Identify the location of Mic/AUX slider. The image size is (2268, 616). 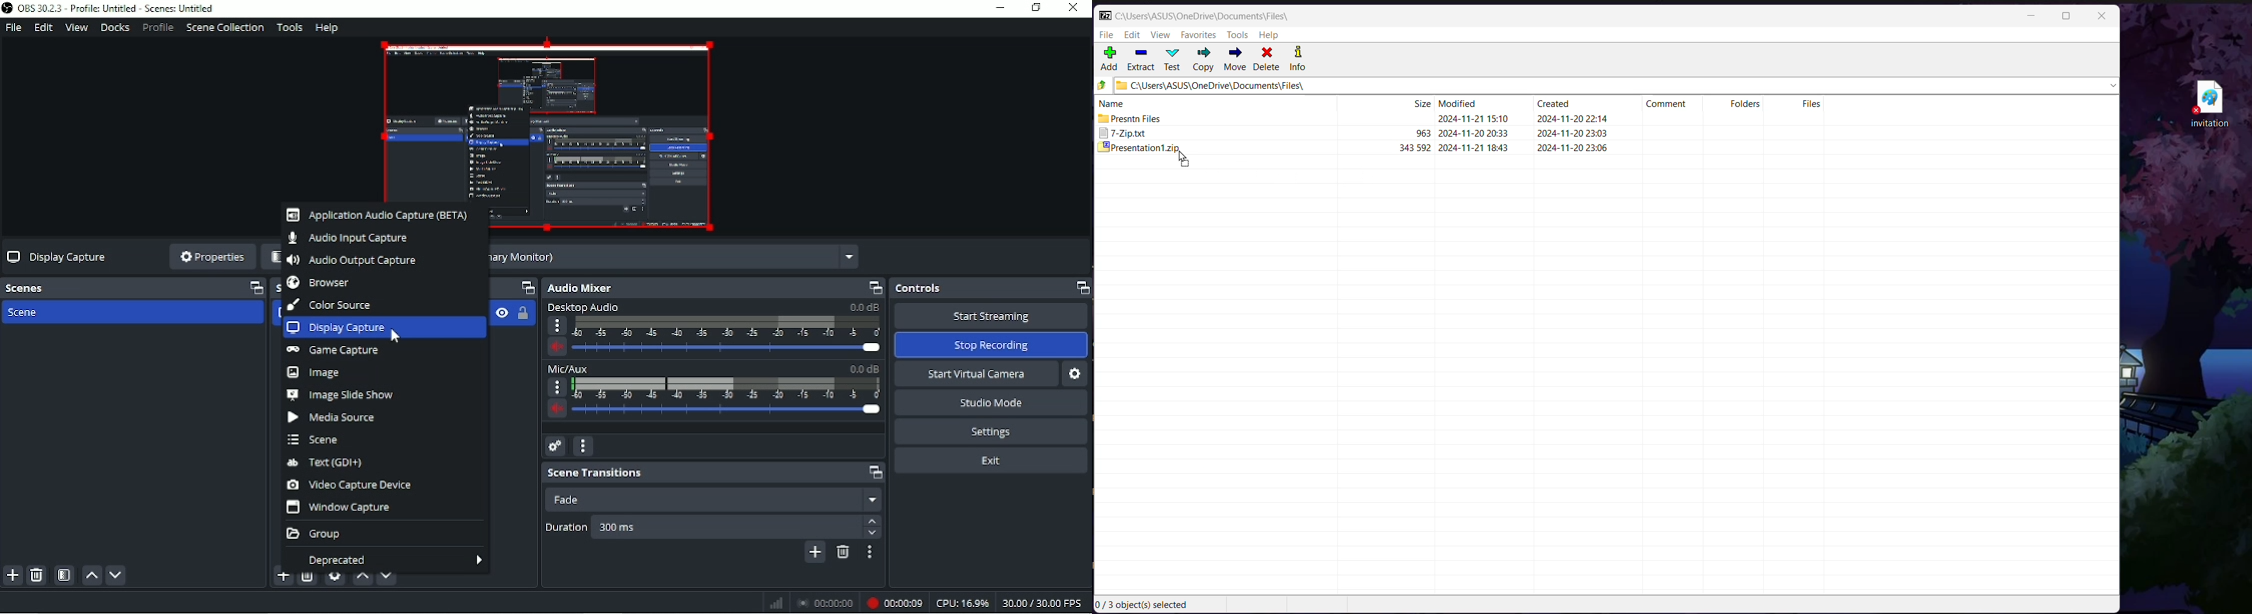
(714, 393).